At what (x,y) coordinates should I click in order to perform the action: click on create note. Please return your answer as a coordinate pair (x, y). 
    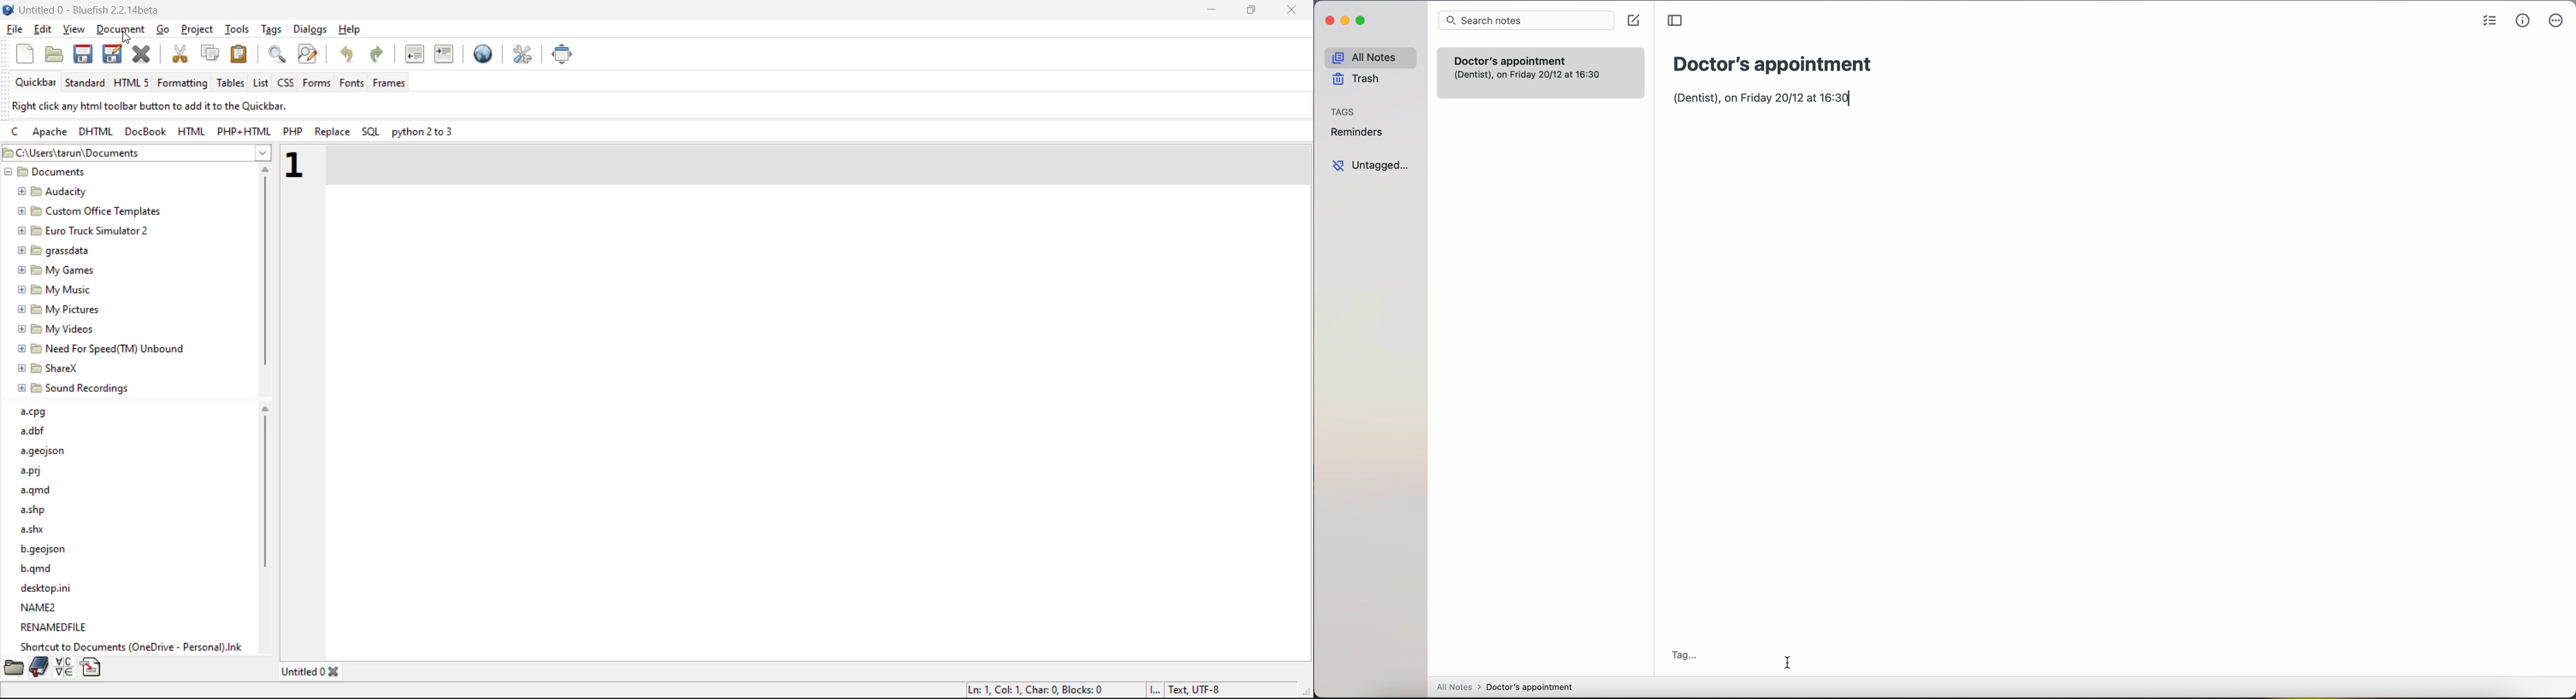
    Looking at the image, I should click on (1633, 20).